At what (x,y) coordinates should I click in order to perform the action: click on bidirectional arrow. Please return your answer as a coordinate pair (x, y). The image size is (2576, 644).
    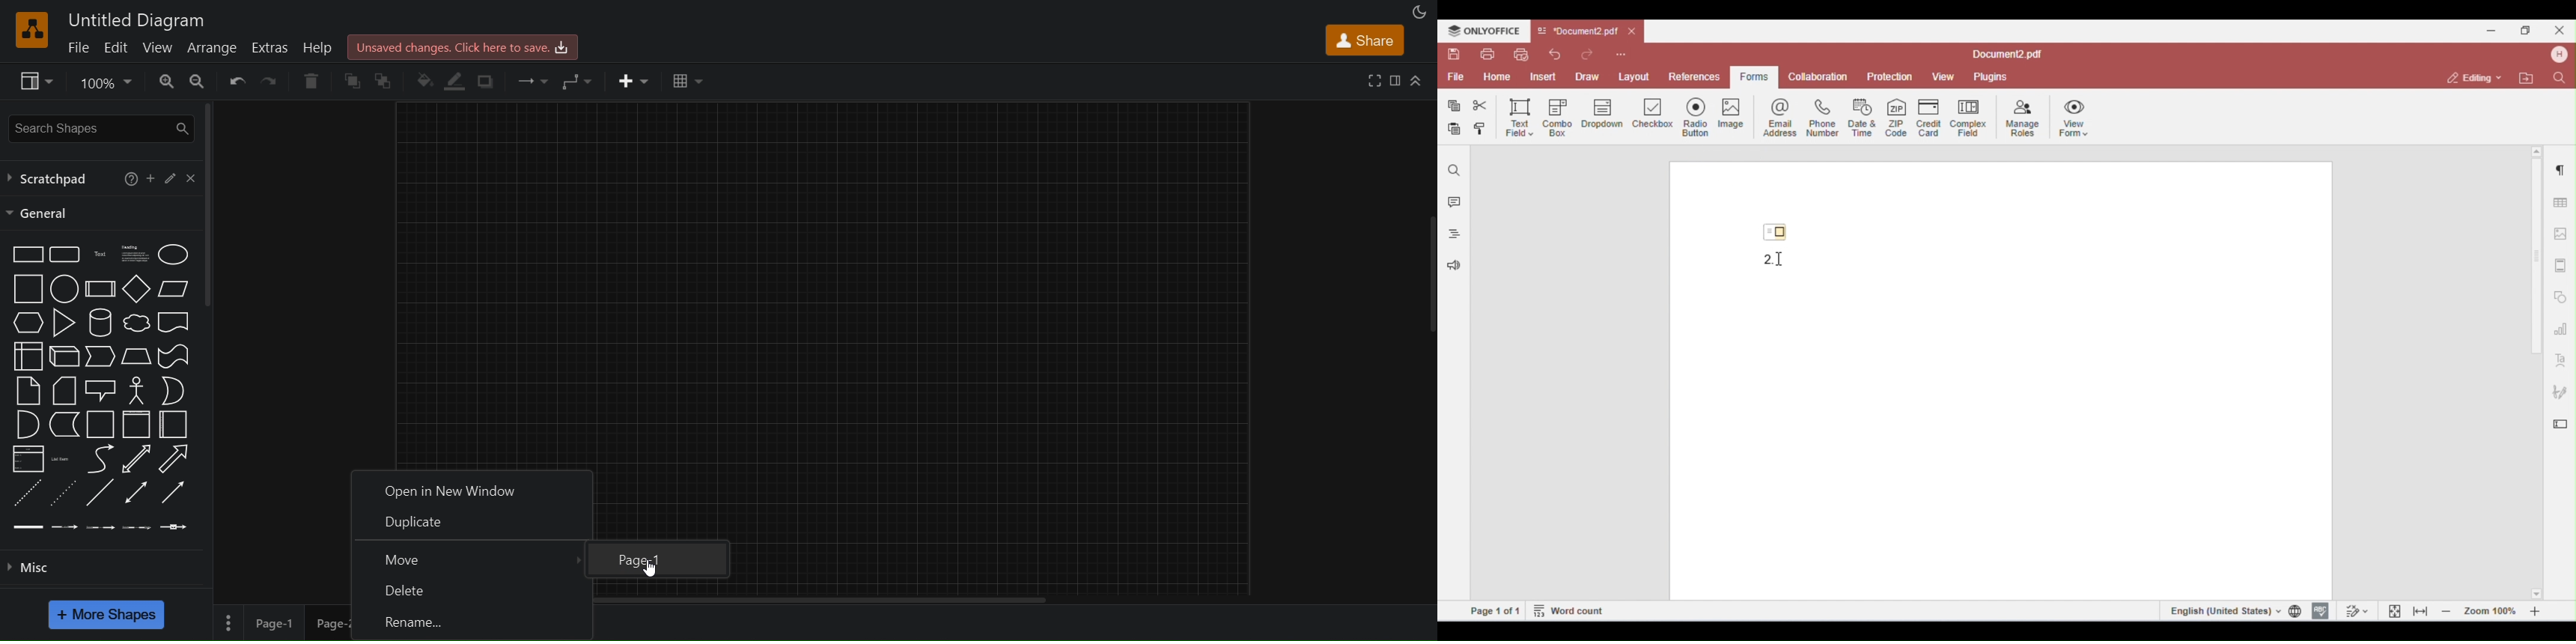
    Looking at the image, I should click on (136, 459).